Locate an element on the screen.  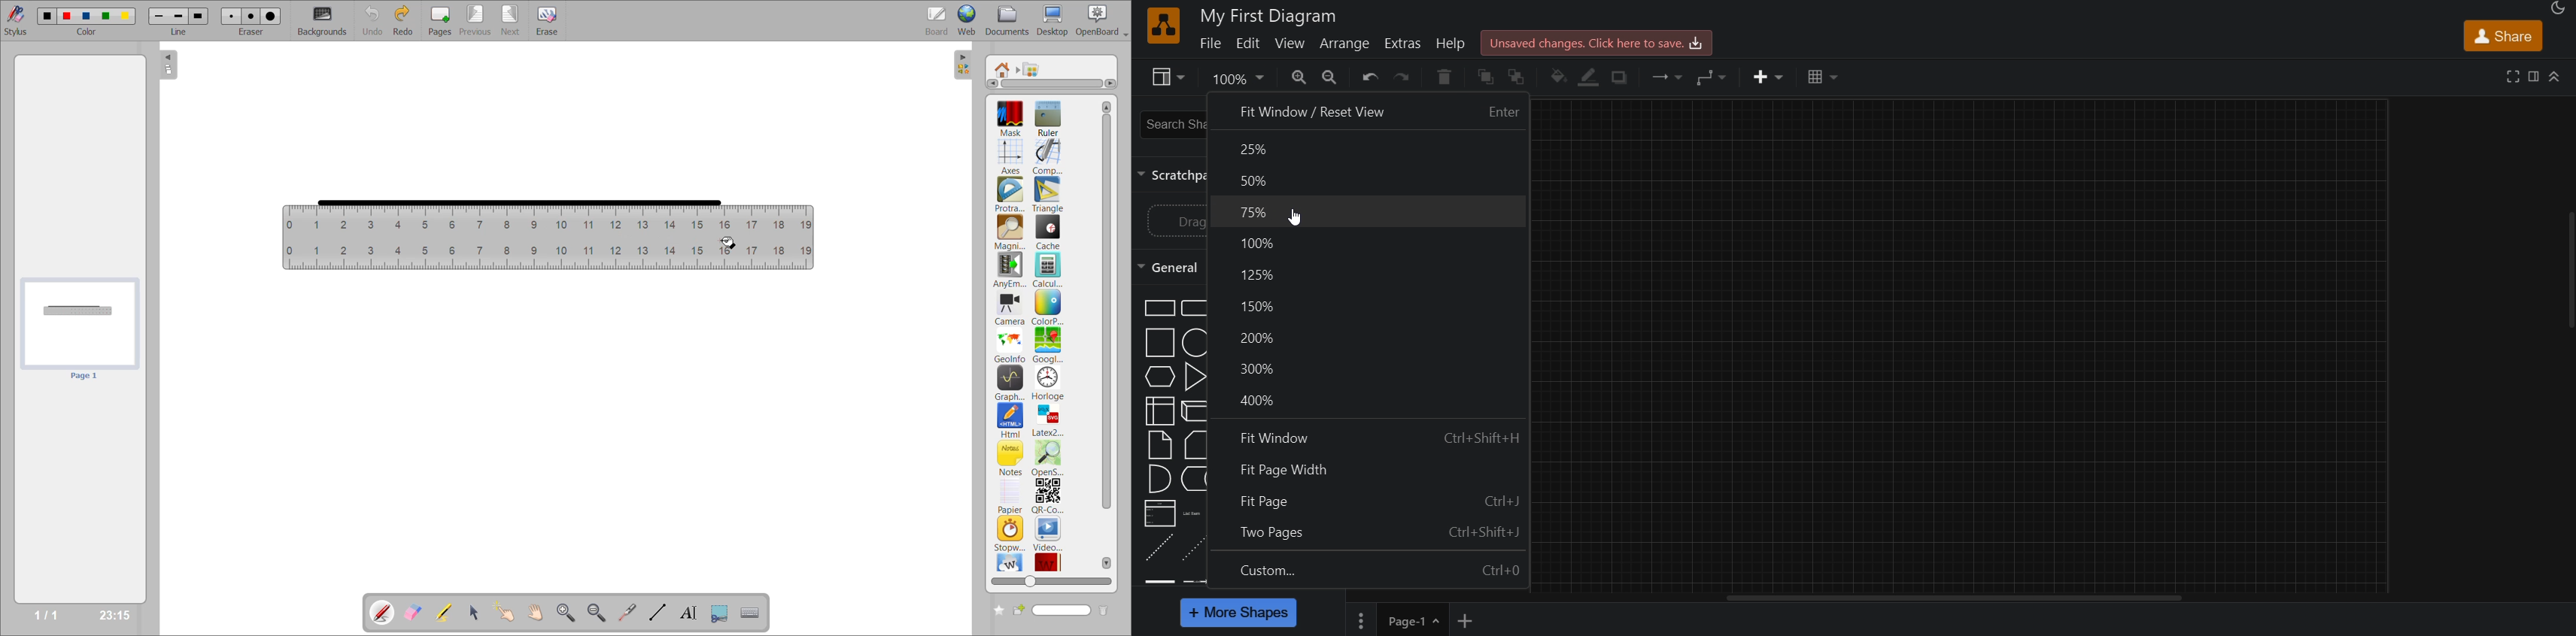
to front is located at coordinates (1487, 78).